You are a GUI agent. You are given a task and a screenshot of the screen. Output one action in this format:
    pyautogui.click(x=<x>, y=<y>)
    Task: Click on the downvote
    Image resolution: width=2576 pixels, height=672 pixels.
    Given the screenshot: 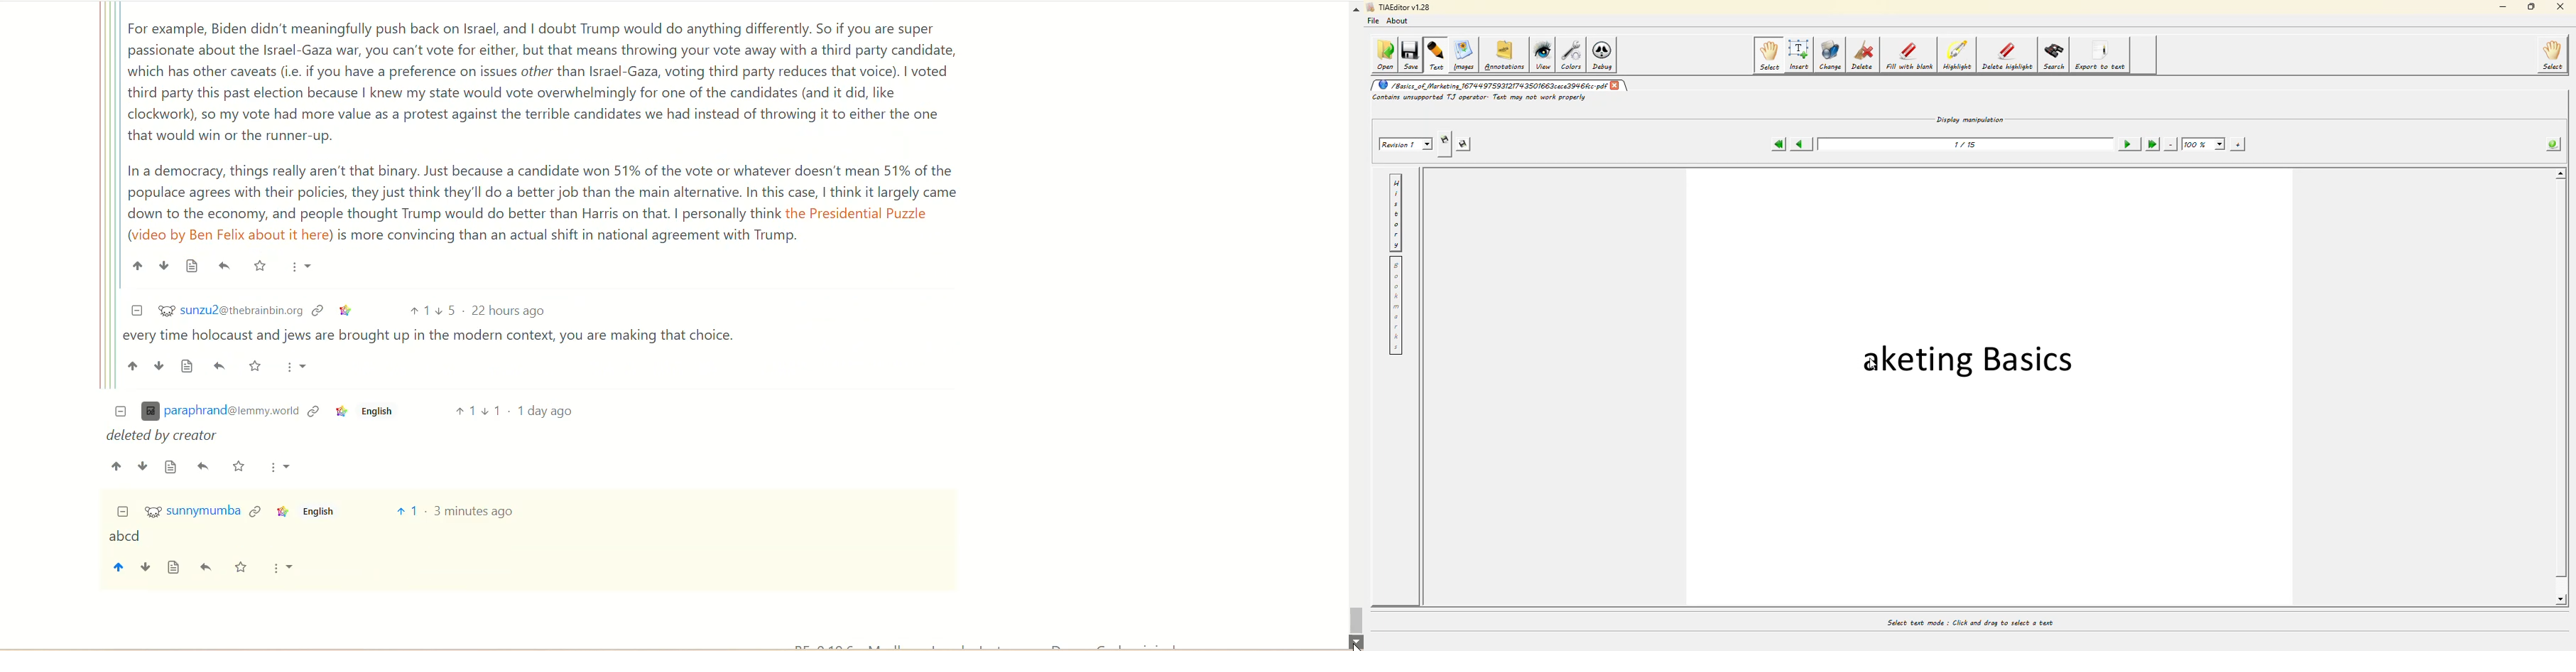 What is the action you would take?
    pyautogui.click(x=144, y=566)
    